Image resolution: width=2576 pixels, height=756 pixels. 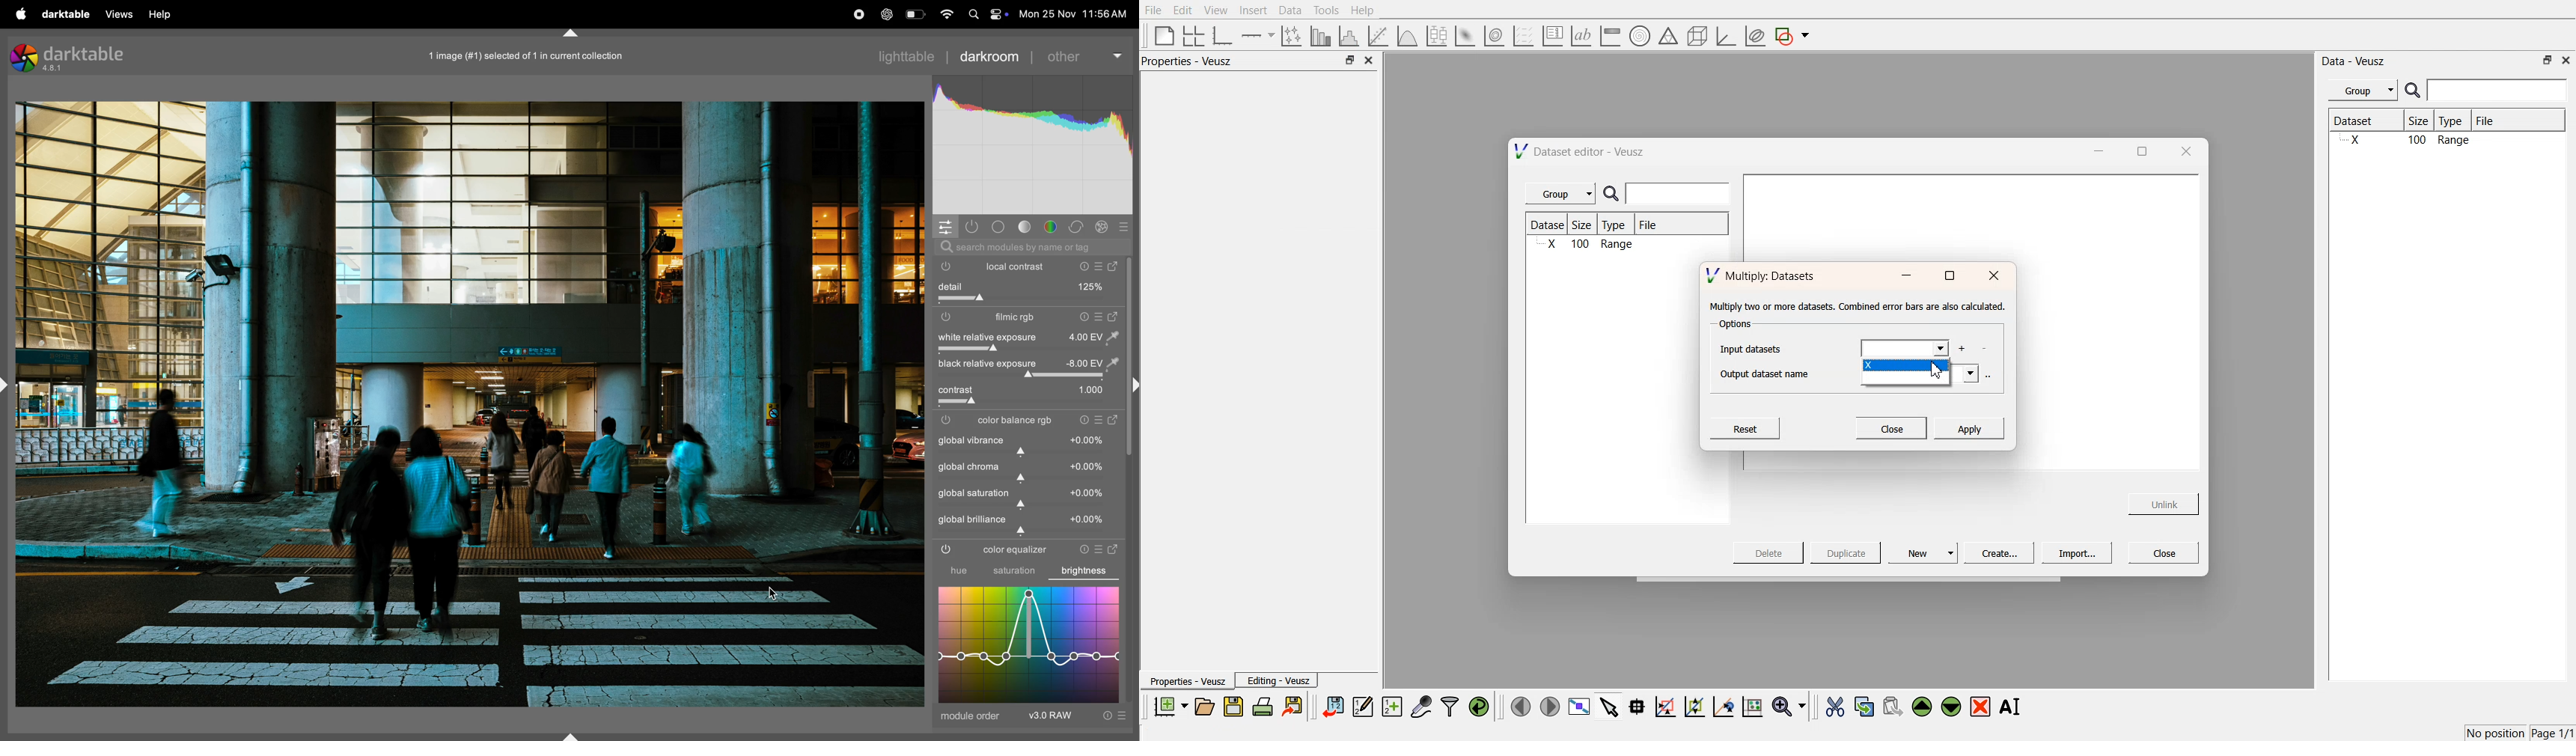 What do you see at coordinates (1949, 276) in the screenshot?
I see `maximise` at bounding box center [1949, 276].